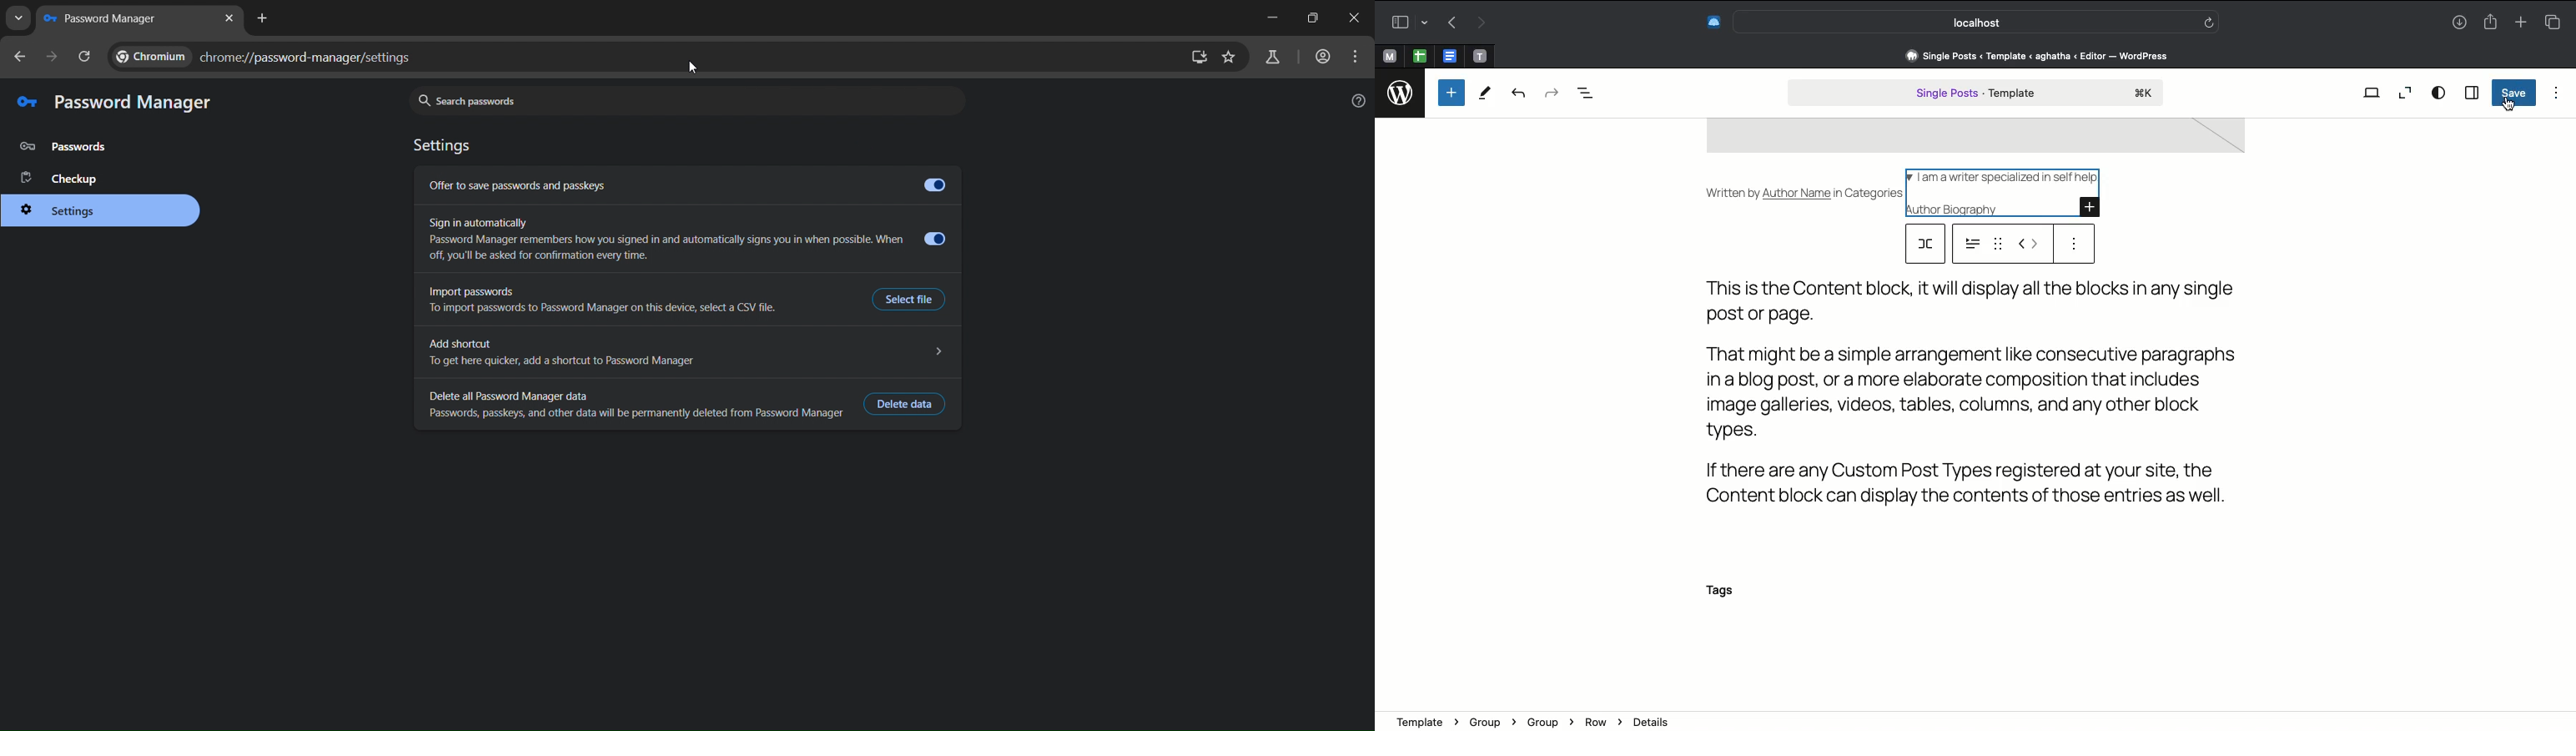  Describe the element at coordinates (665, 237) in the screenshot. I see `Sign in automatically
Password Manager remembers how you signed in and automatically signs you in when possible. When
off, you'll be asked for confirmation every time.` at that location.